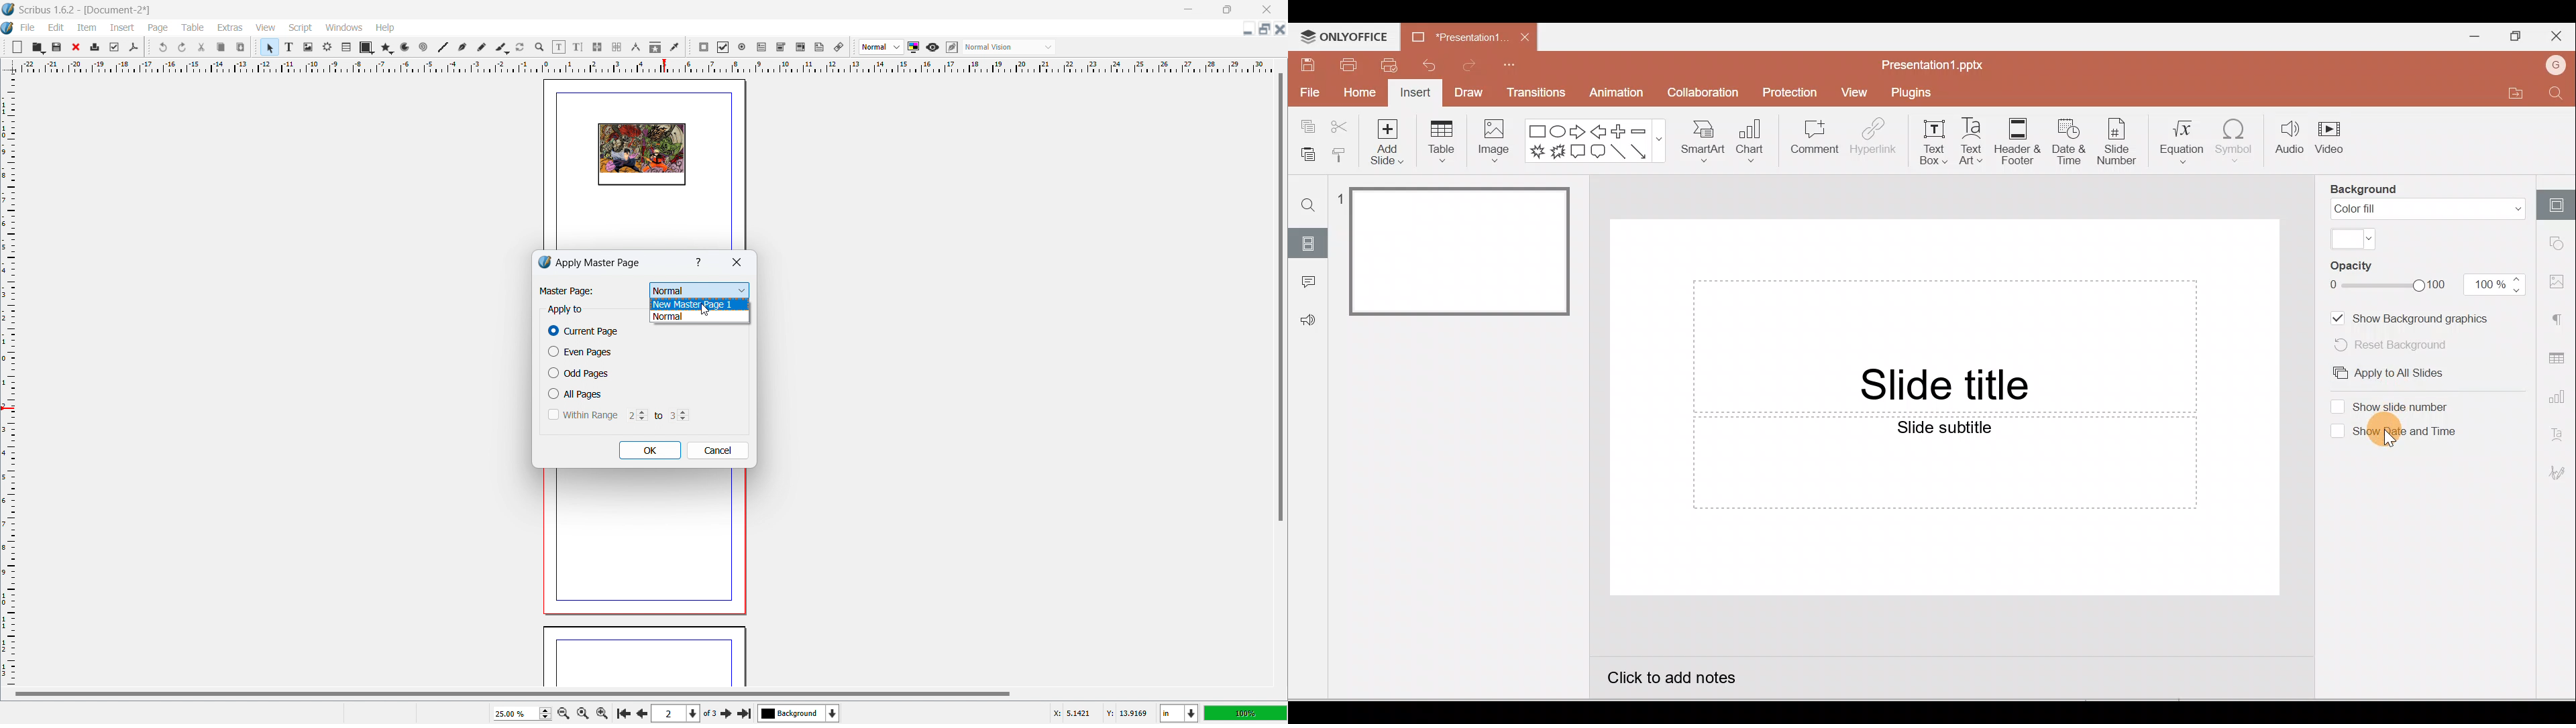  Describe the element at coordinates (133, 48) in the screenshot. I see `save as pdf` at that location.